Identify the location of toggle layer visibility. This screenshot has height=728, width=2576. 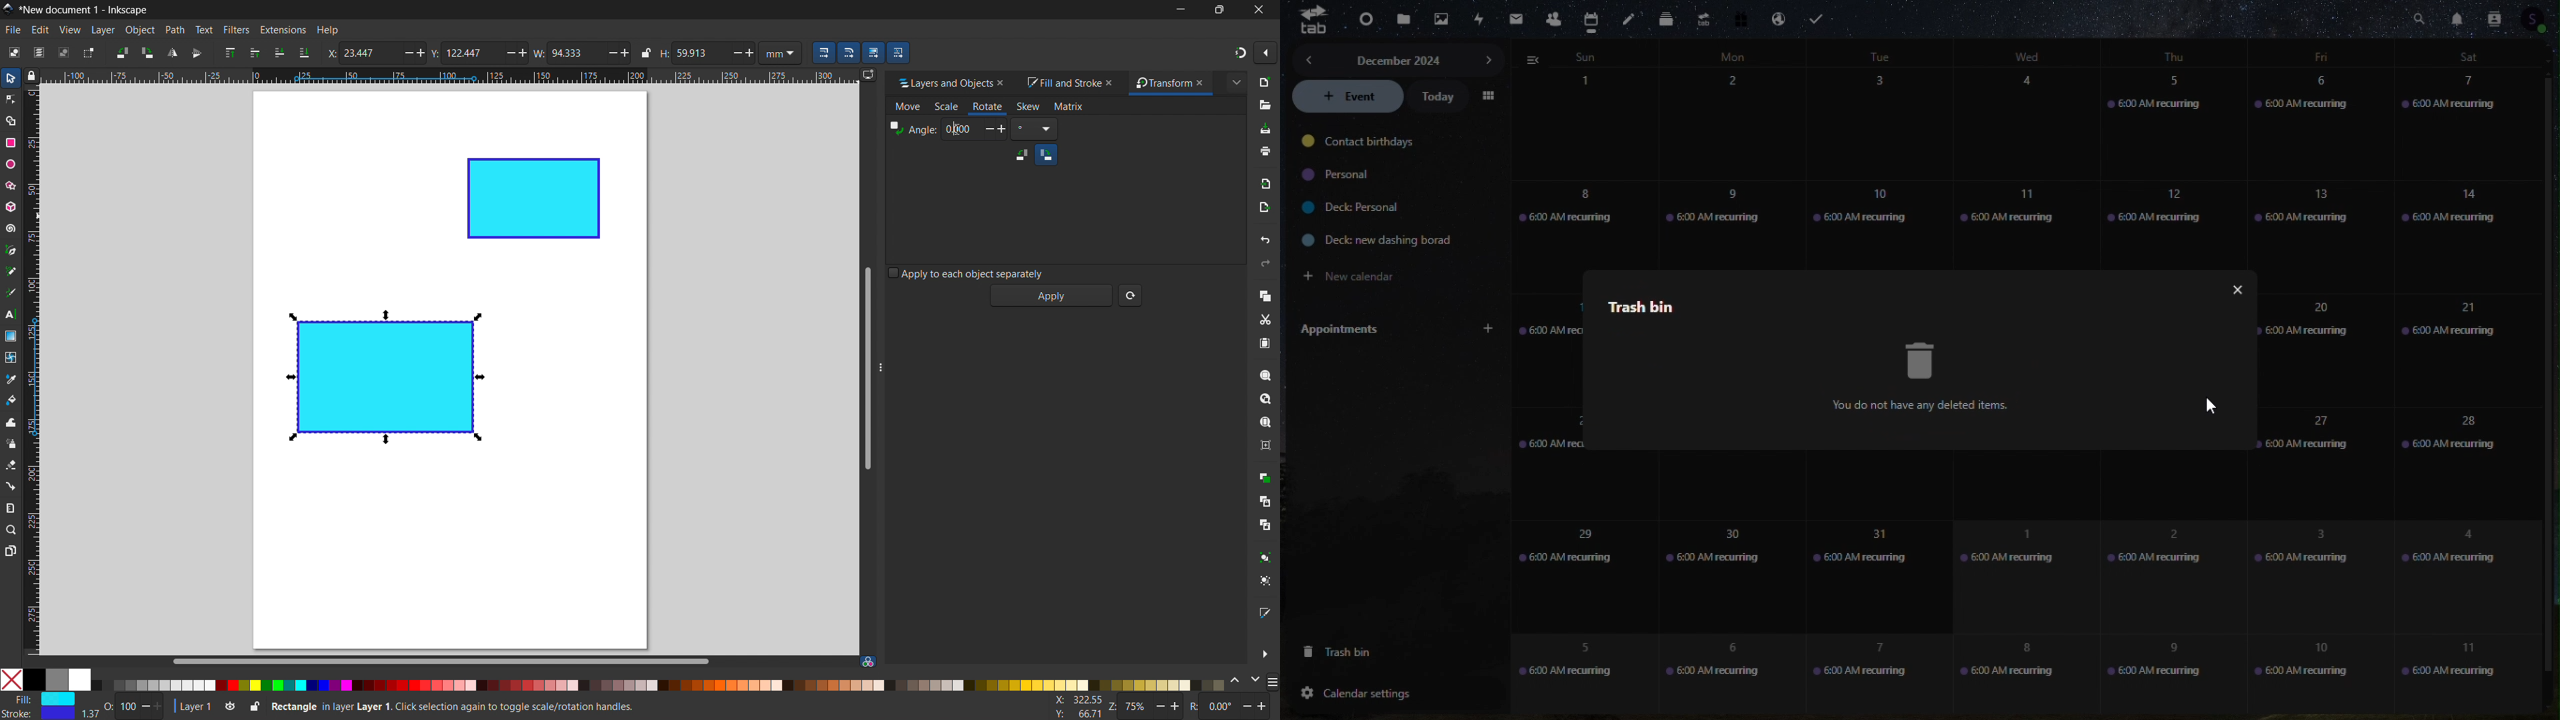
(231, 707).